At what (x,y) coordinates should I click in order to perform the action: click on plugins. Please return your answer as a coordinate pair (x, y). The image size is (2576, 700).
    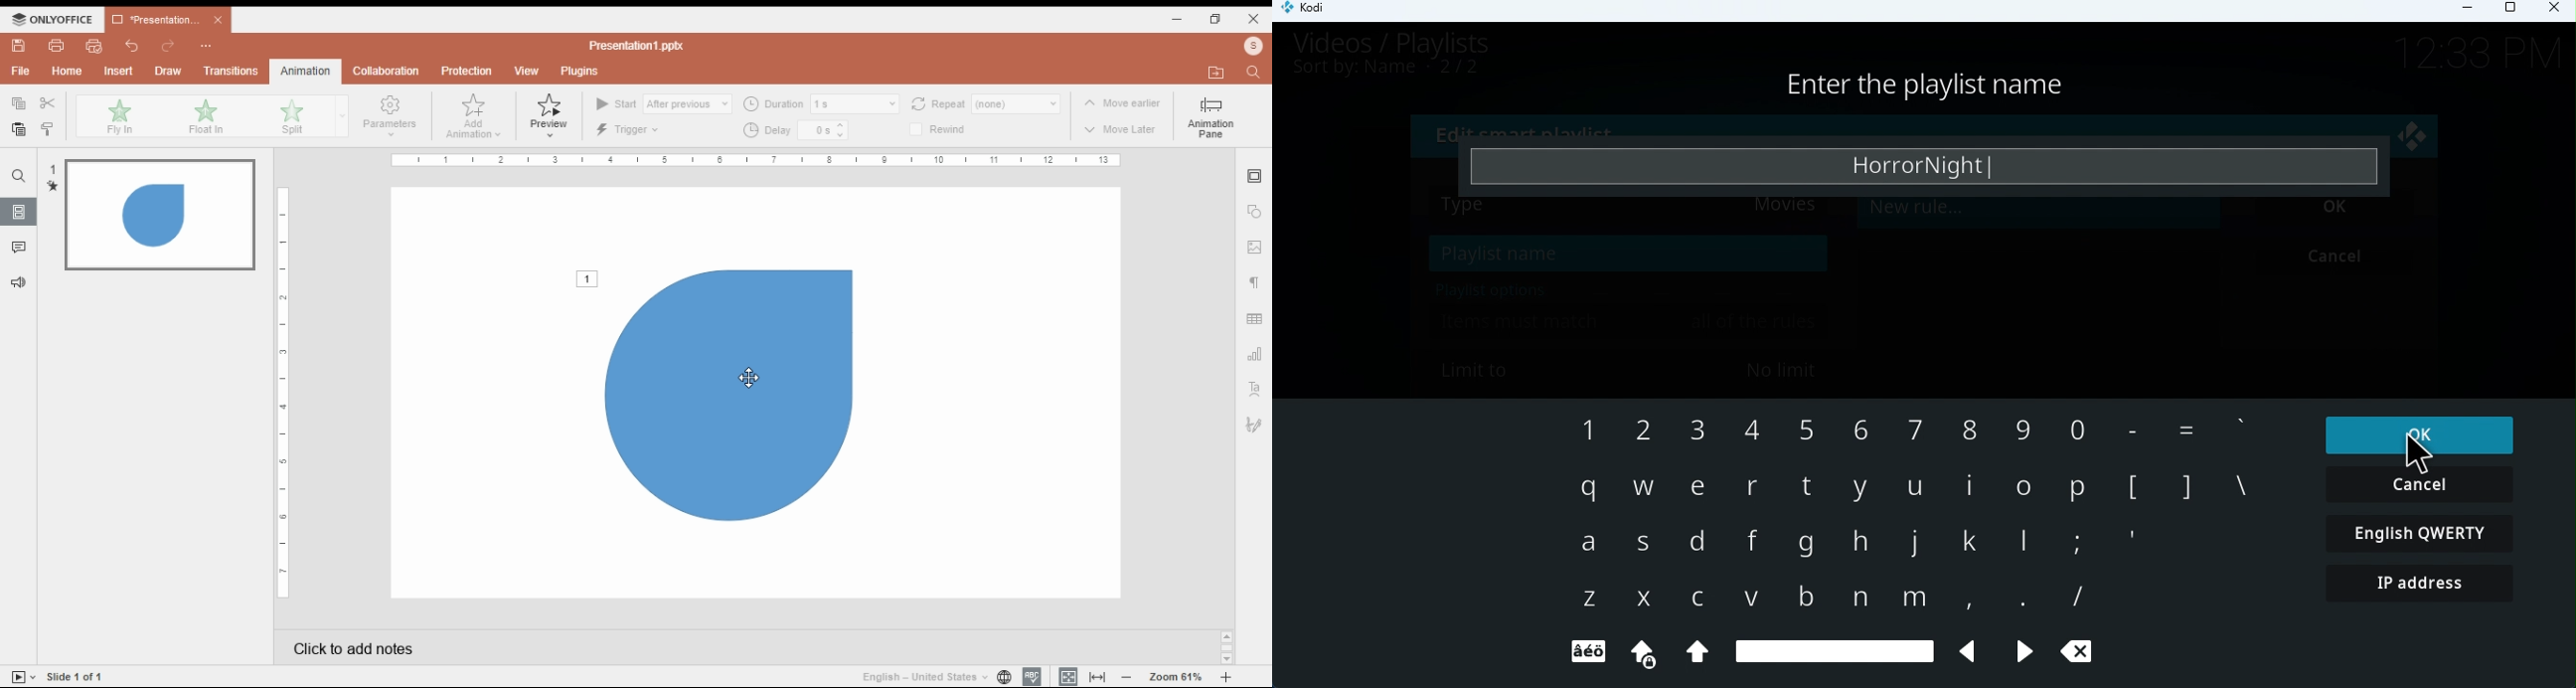
    Looking at the image, I should click on (582, 72).